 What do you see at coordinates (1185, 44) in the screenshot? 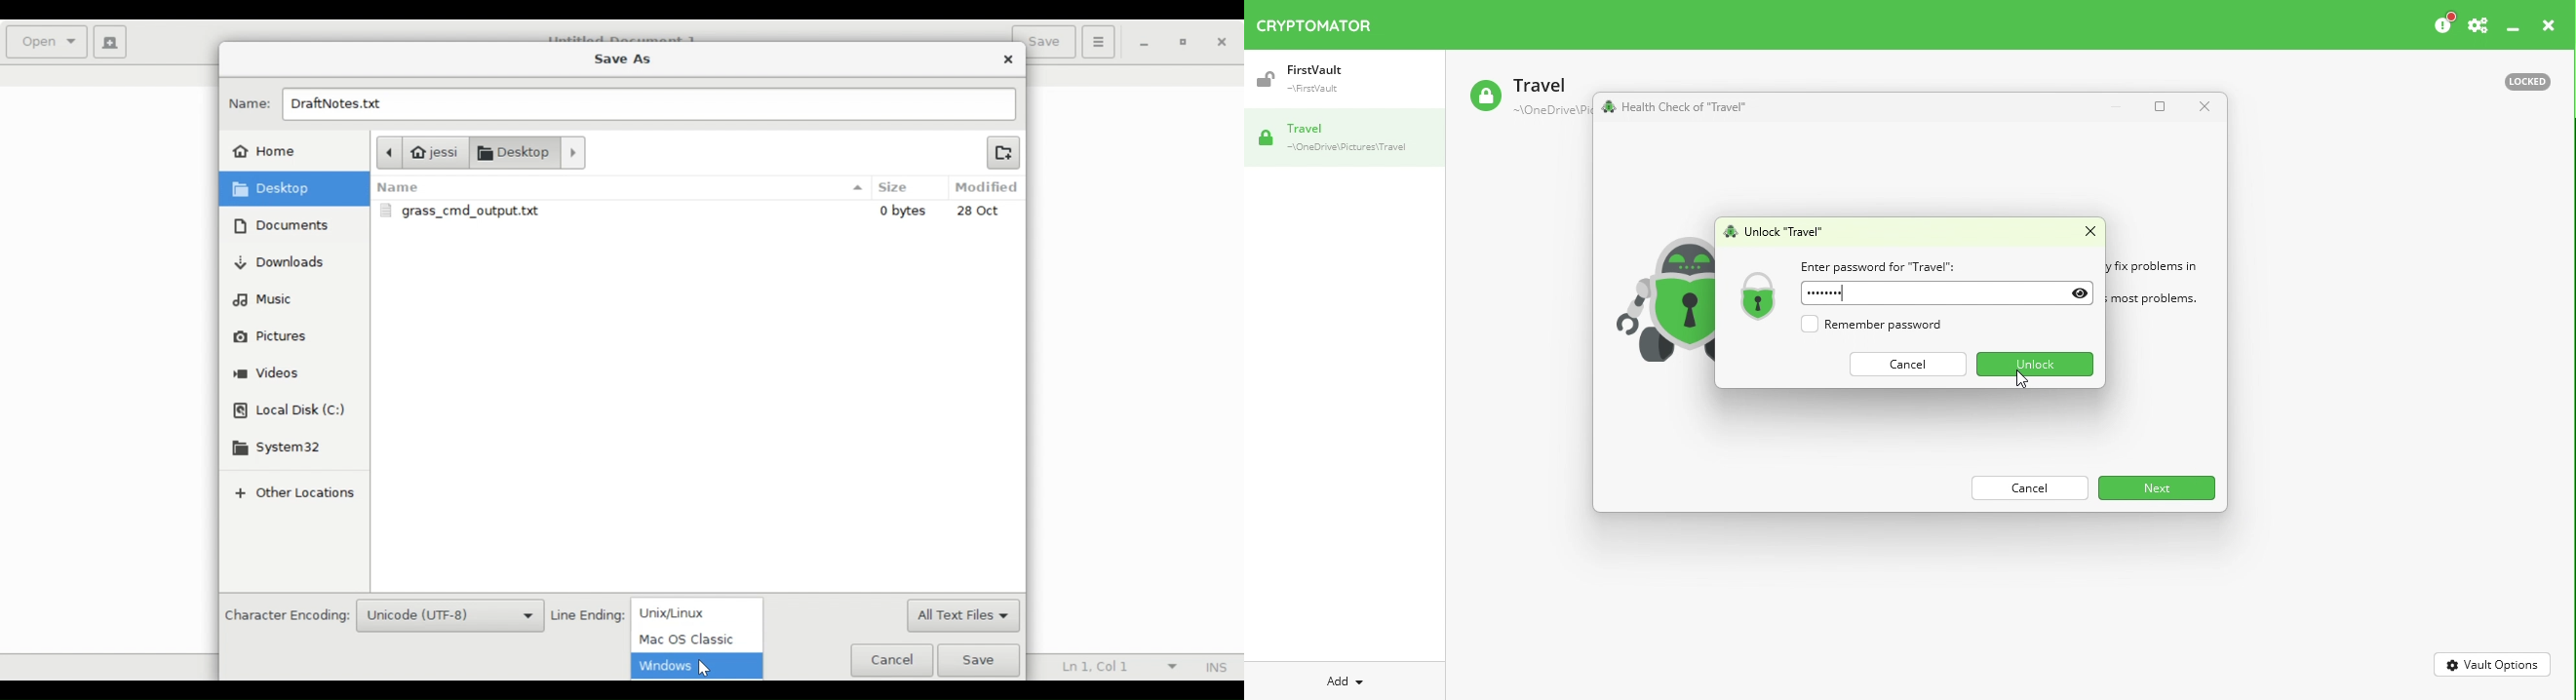
I see `Restore` at bounding box center [1185, 44].